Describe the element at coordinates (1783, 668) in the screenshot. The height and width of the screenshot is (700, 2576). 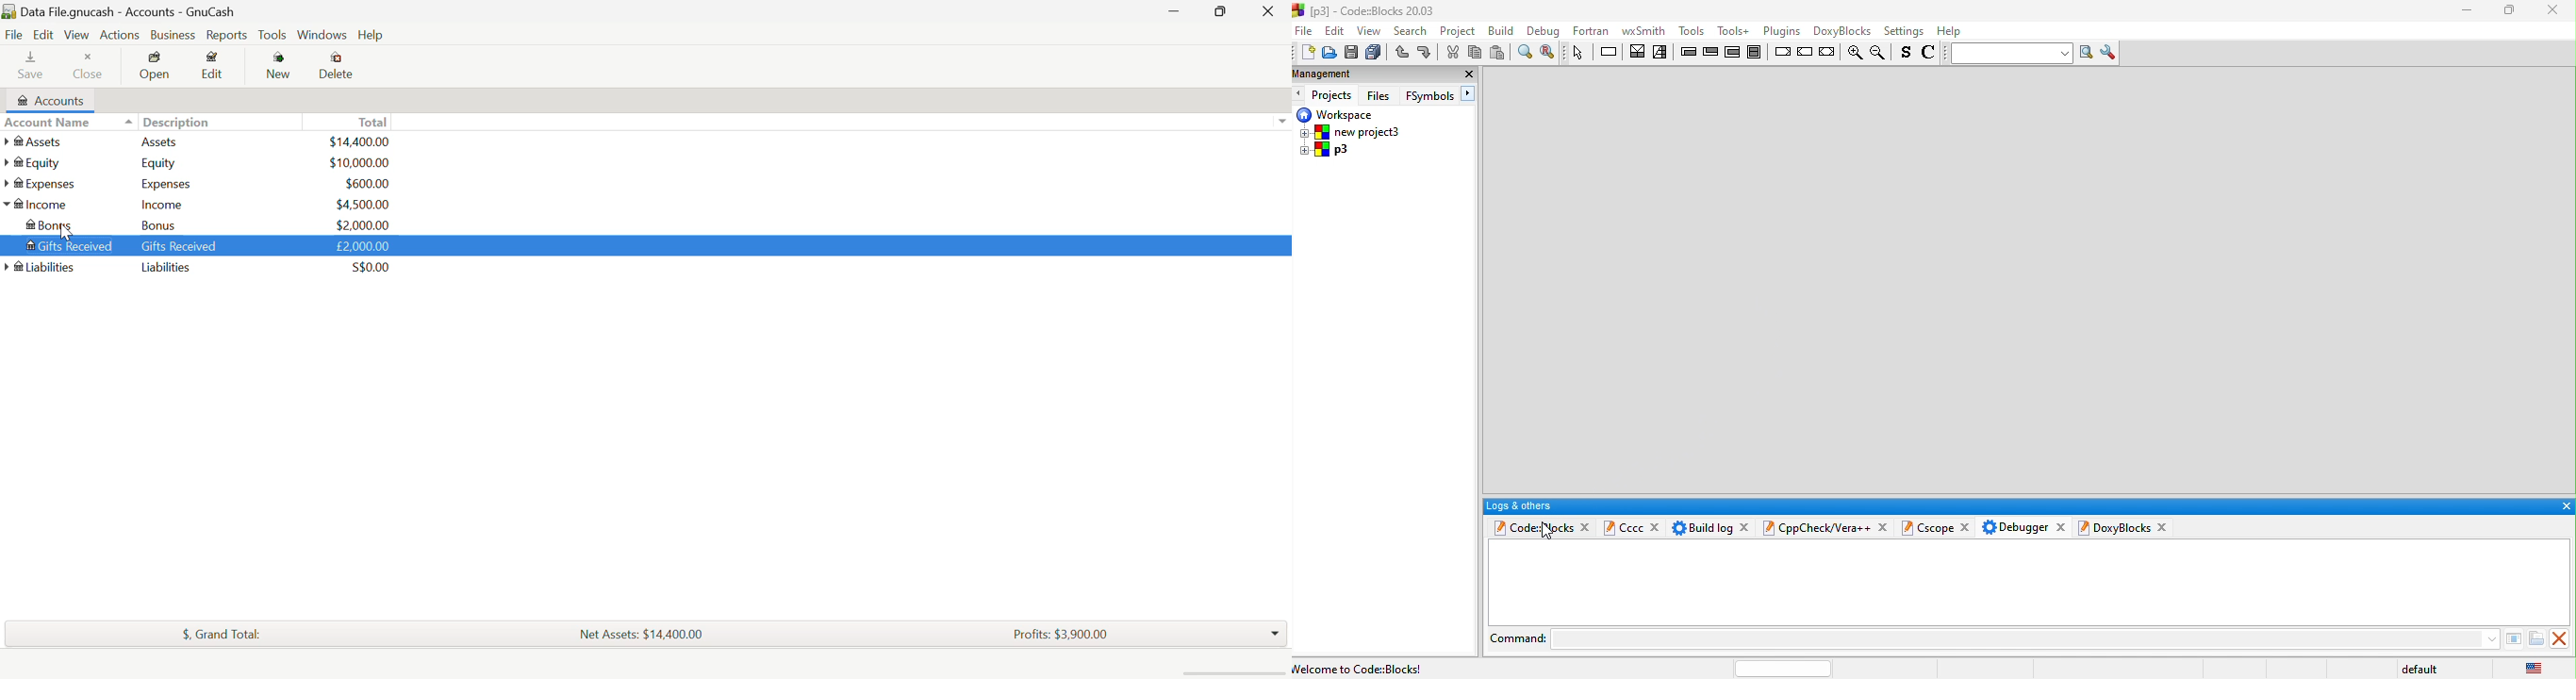
I see `horizontal scroll bar` at that location.